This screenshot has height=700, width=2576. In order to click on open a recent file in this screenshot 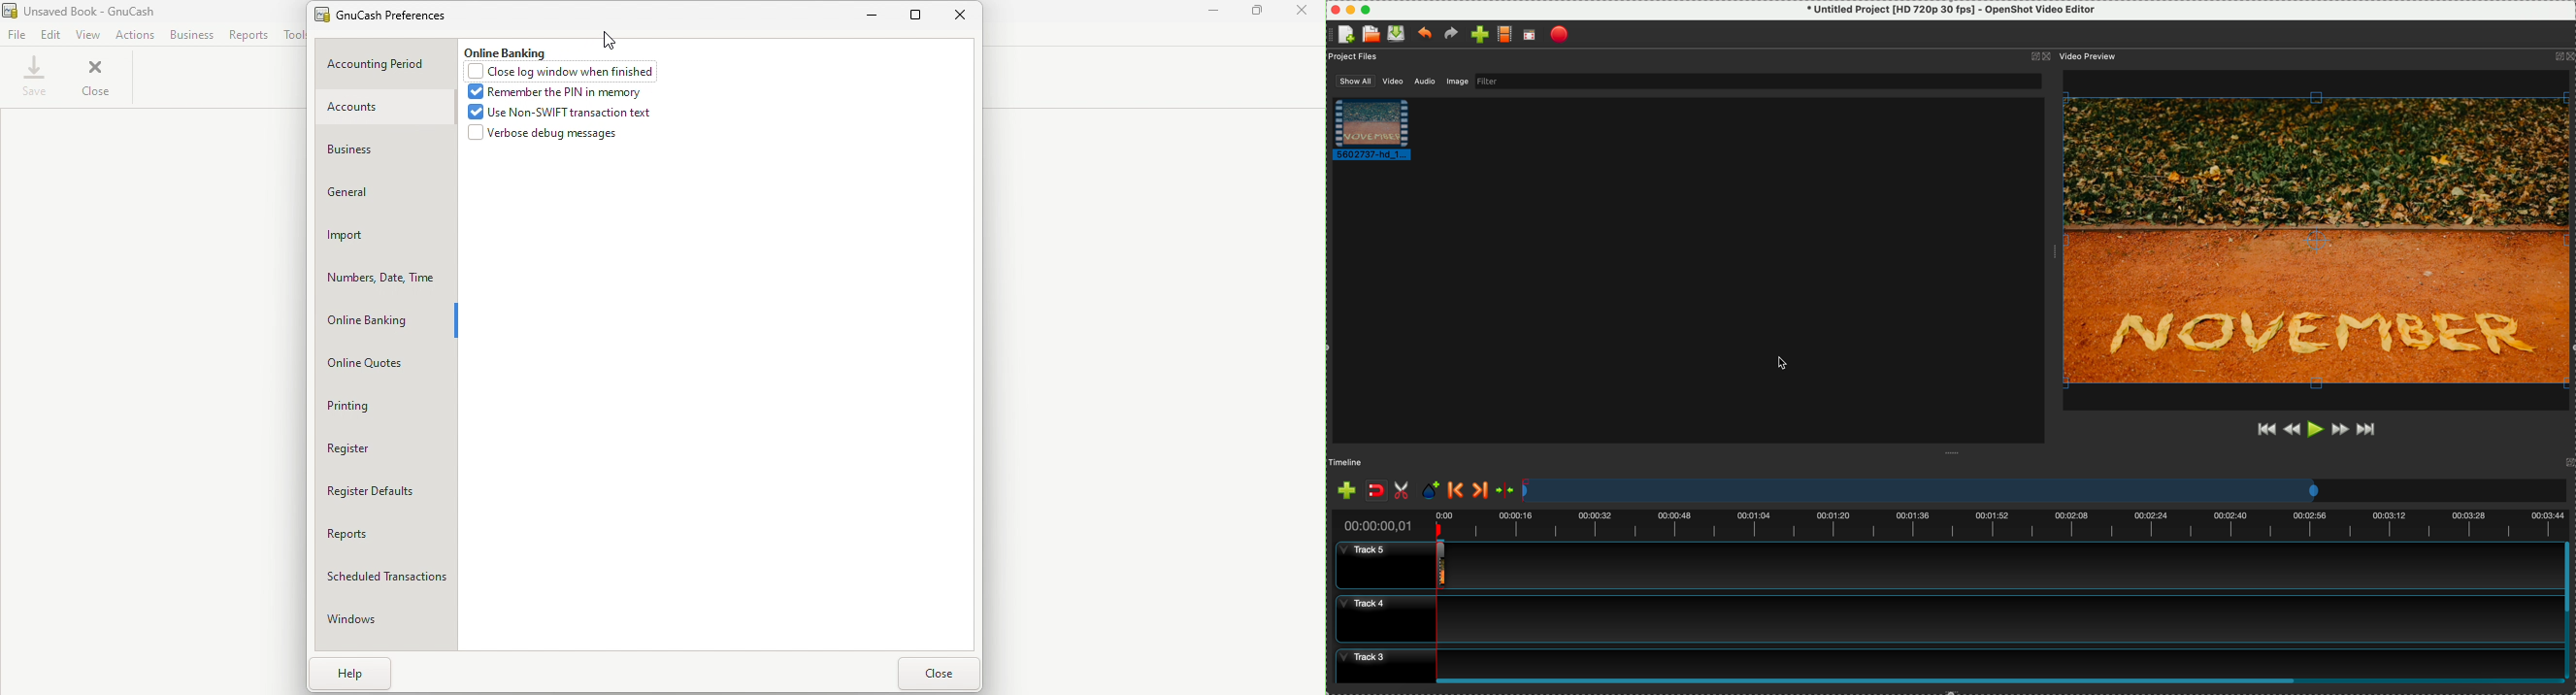, I will do `click(1371, 34)`.